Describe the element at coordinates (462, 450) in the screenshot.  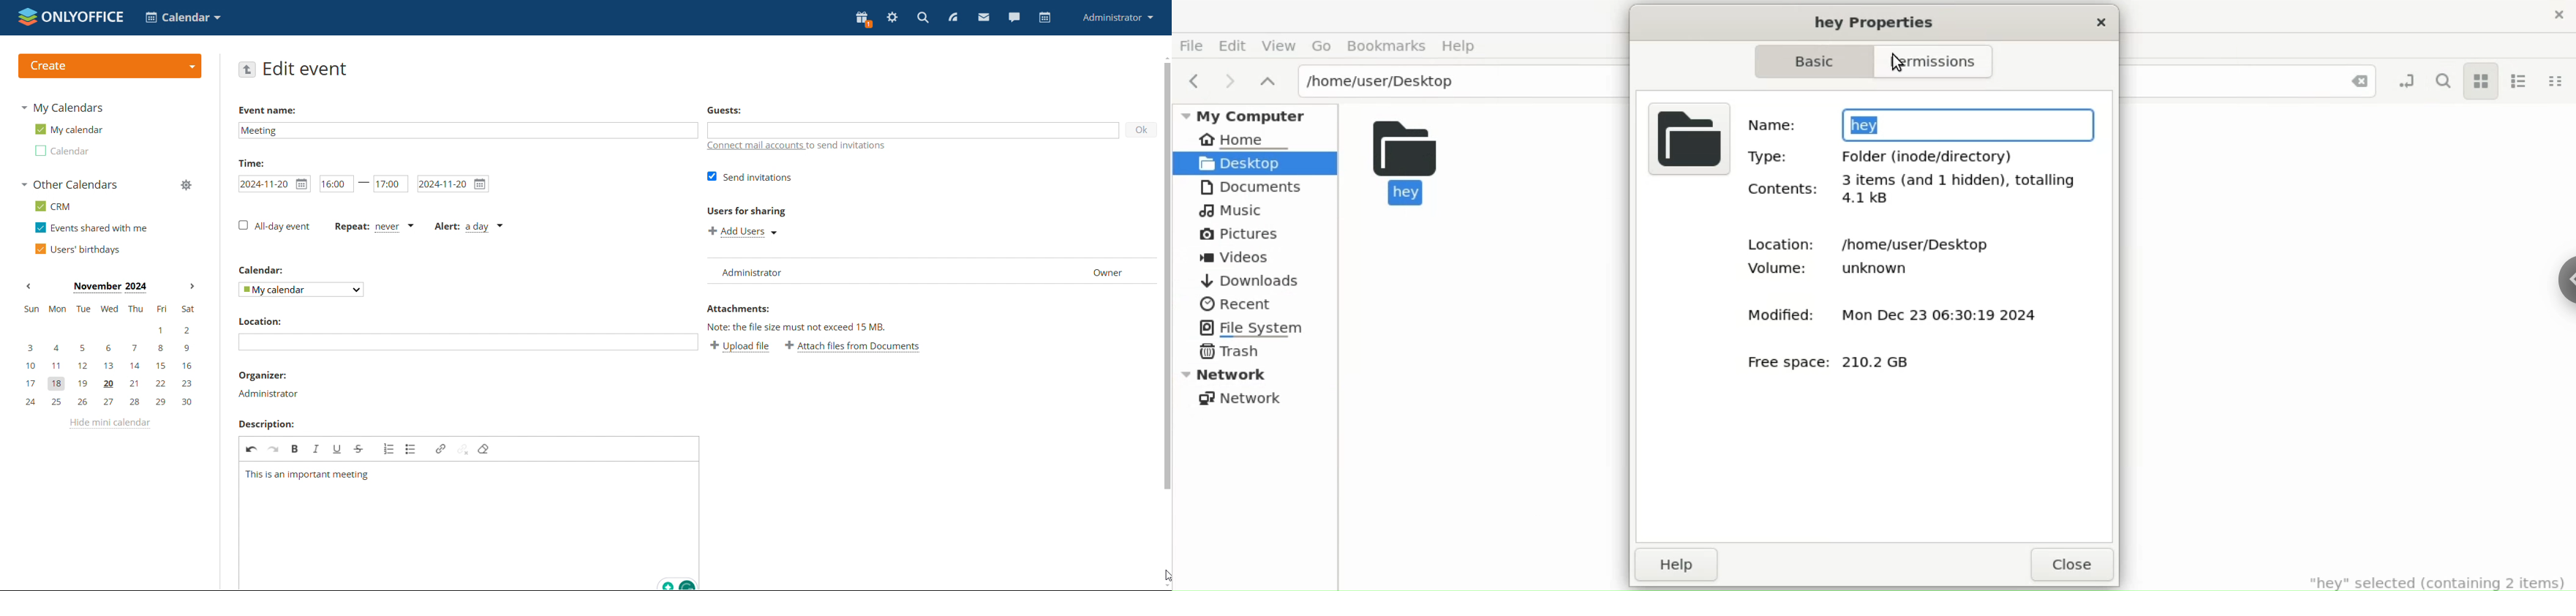
I see `unlink` at that location.